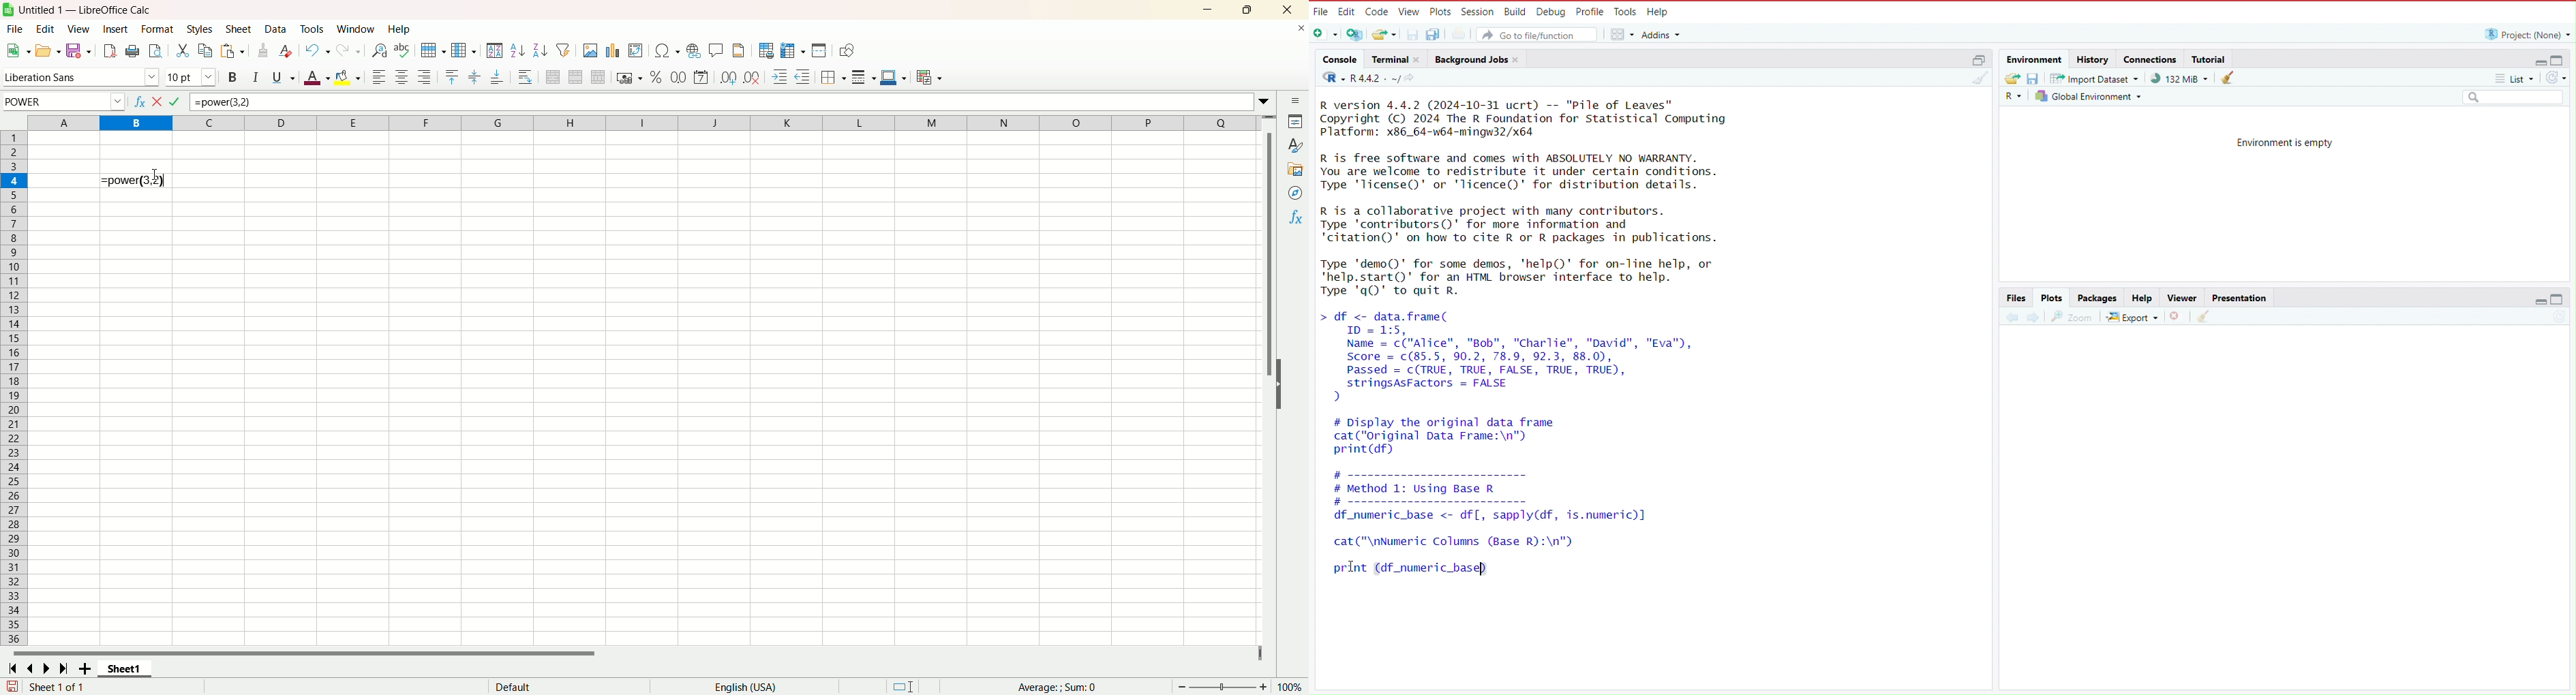 The height and width of the screenshot is (700, 2576). What do you see at coordinates (1419, 59) in the screenshot?
I see `close` at bounding box center [1419, 59].